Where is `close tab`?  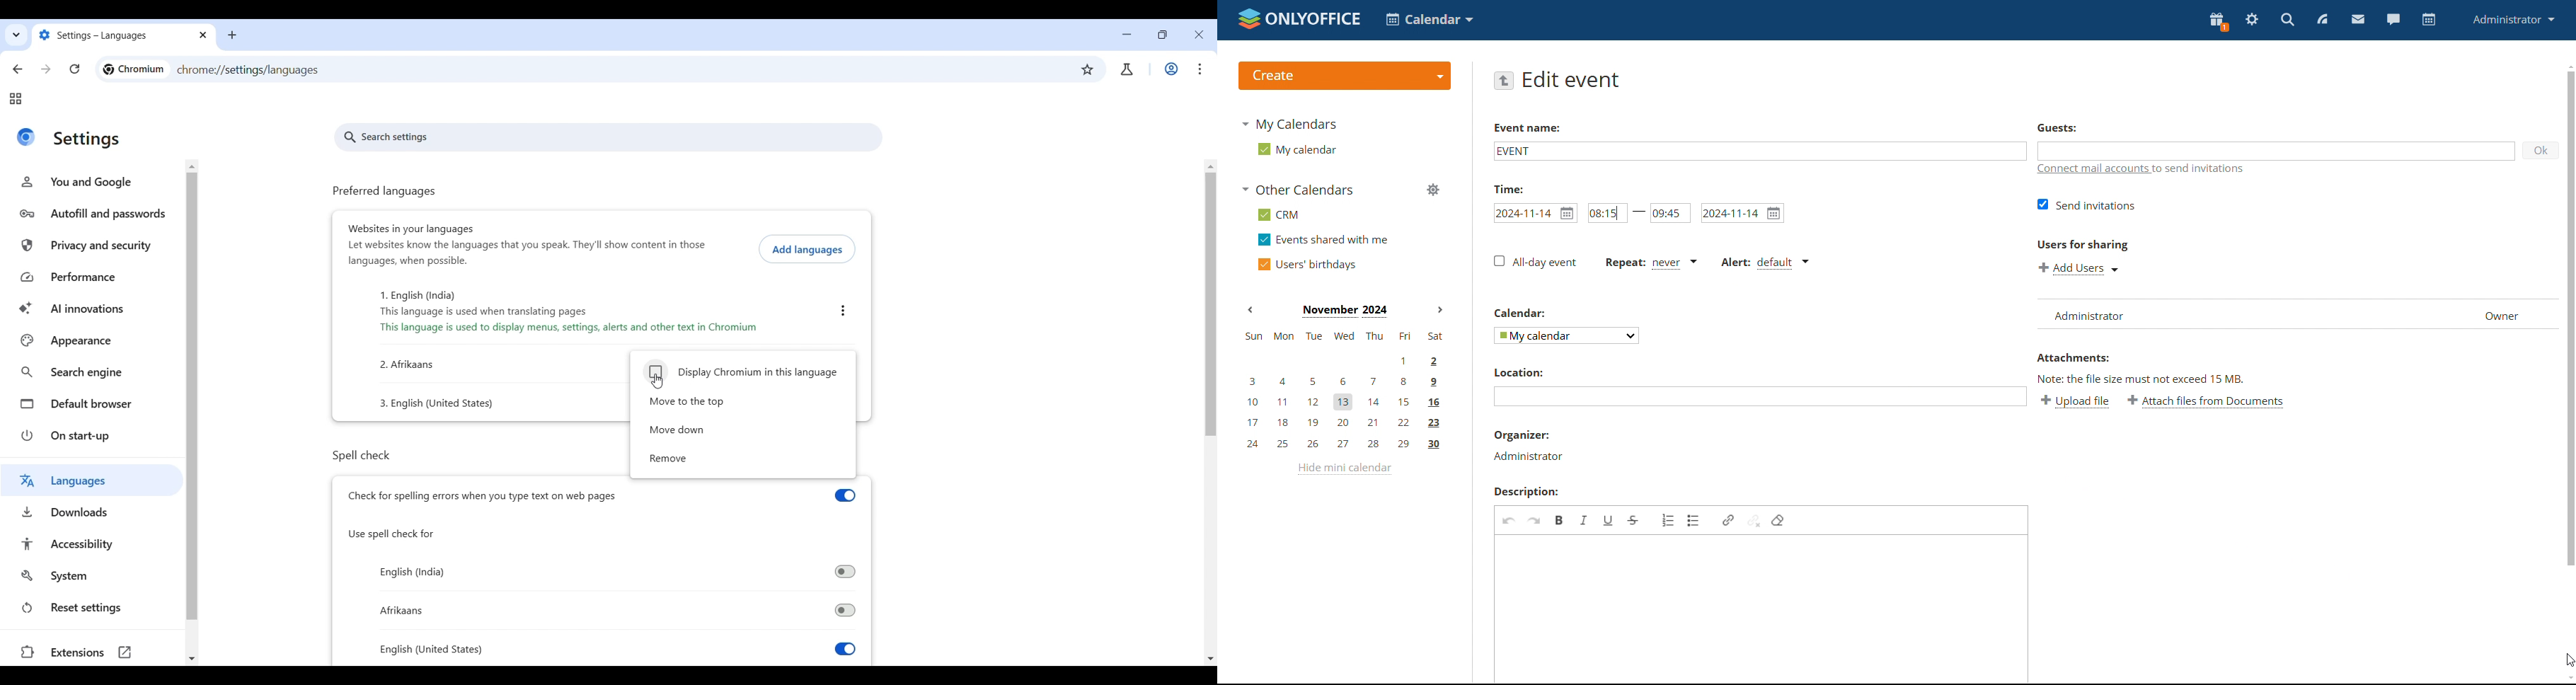 close tab is located at coordinates (203, 34).